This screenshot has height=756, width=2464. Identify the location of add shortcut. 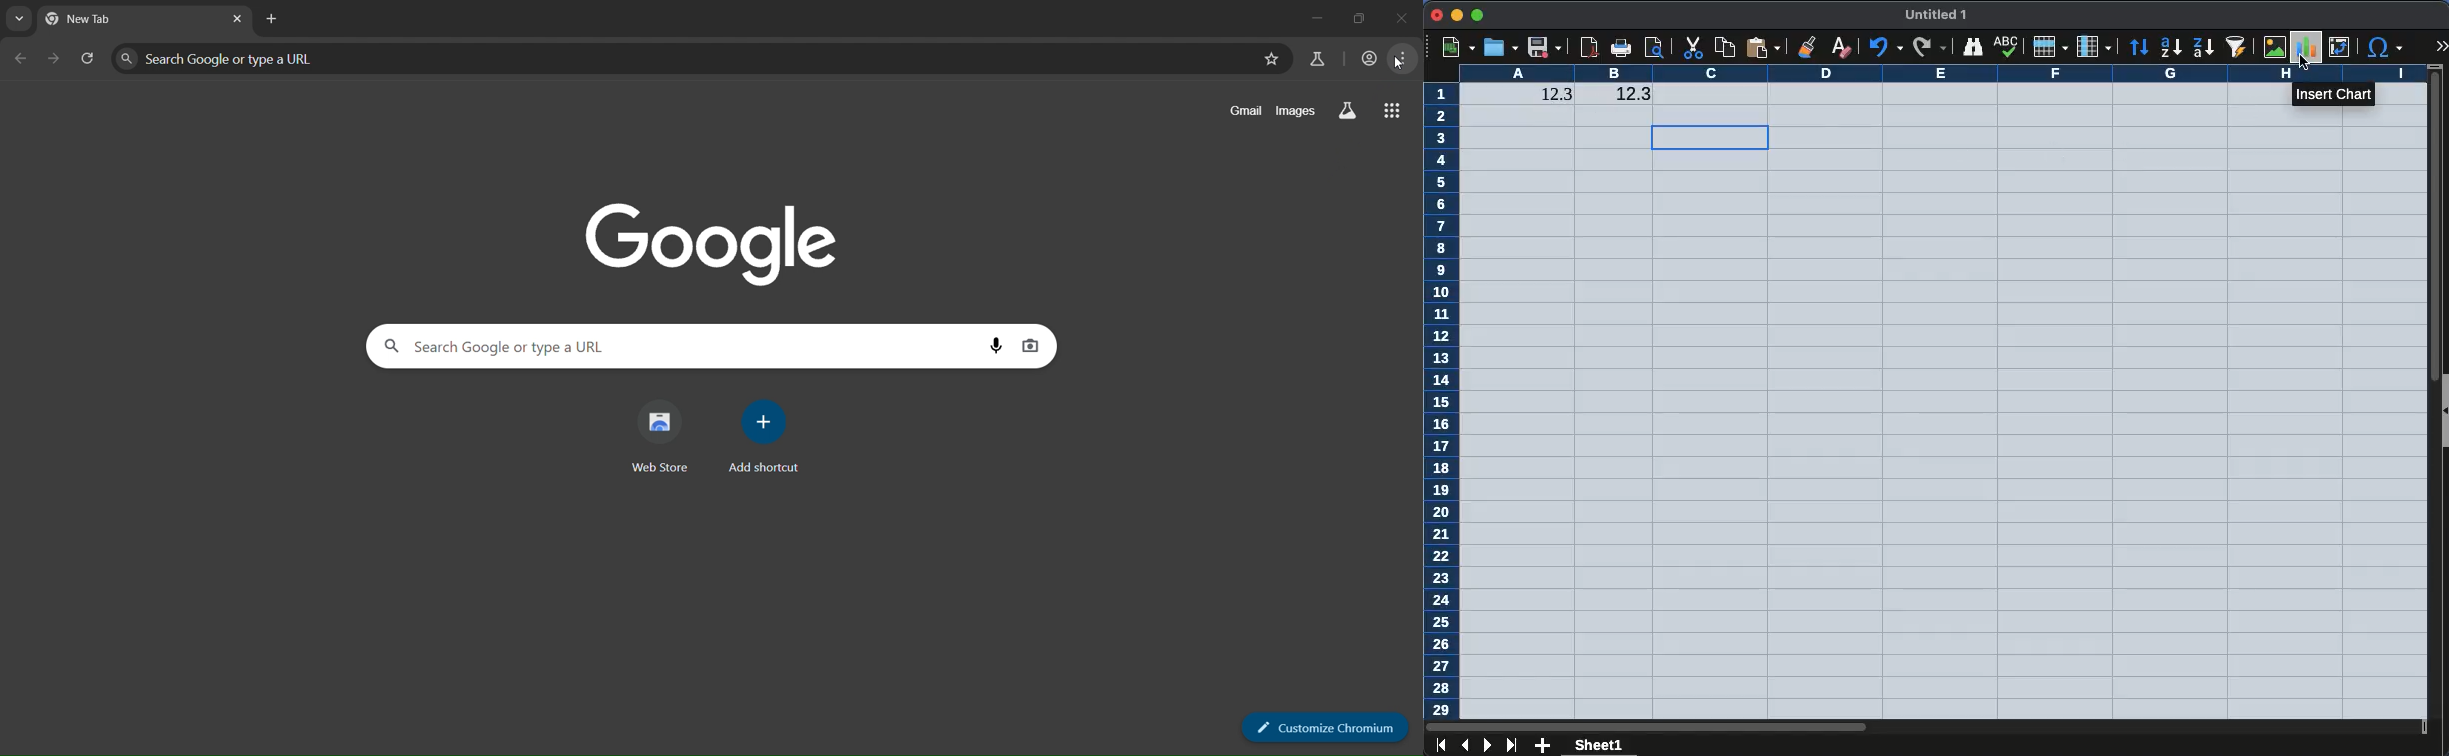
(764, 436).